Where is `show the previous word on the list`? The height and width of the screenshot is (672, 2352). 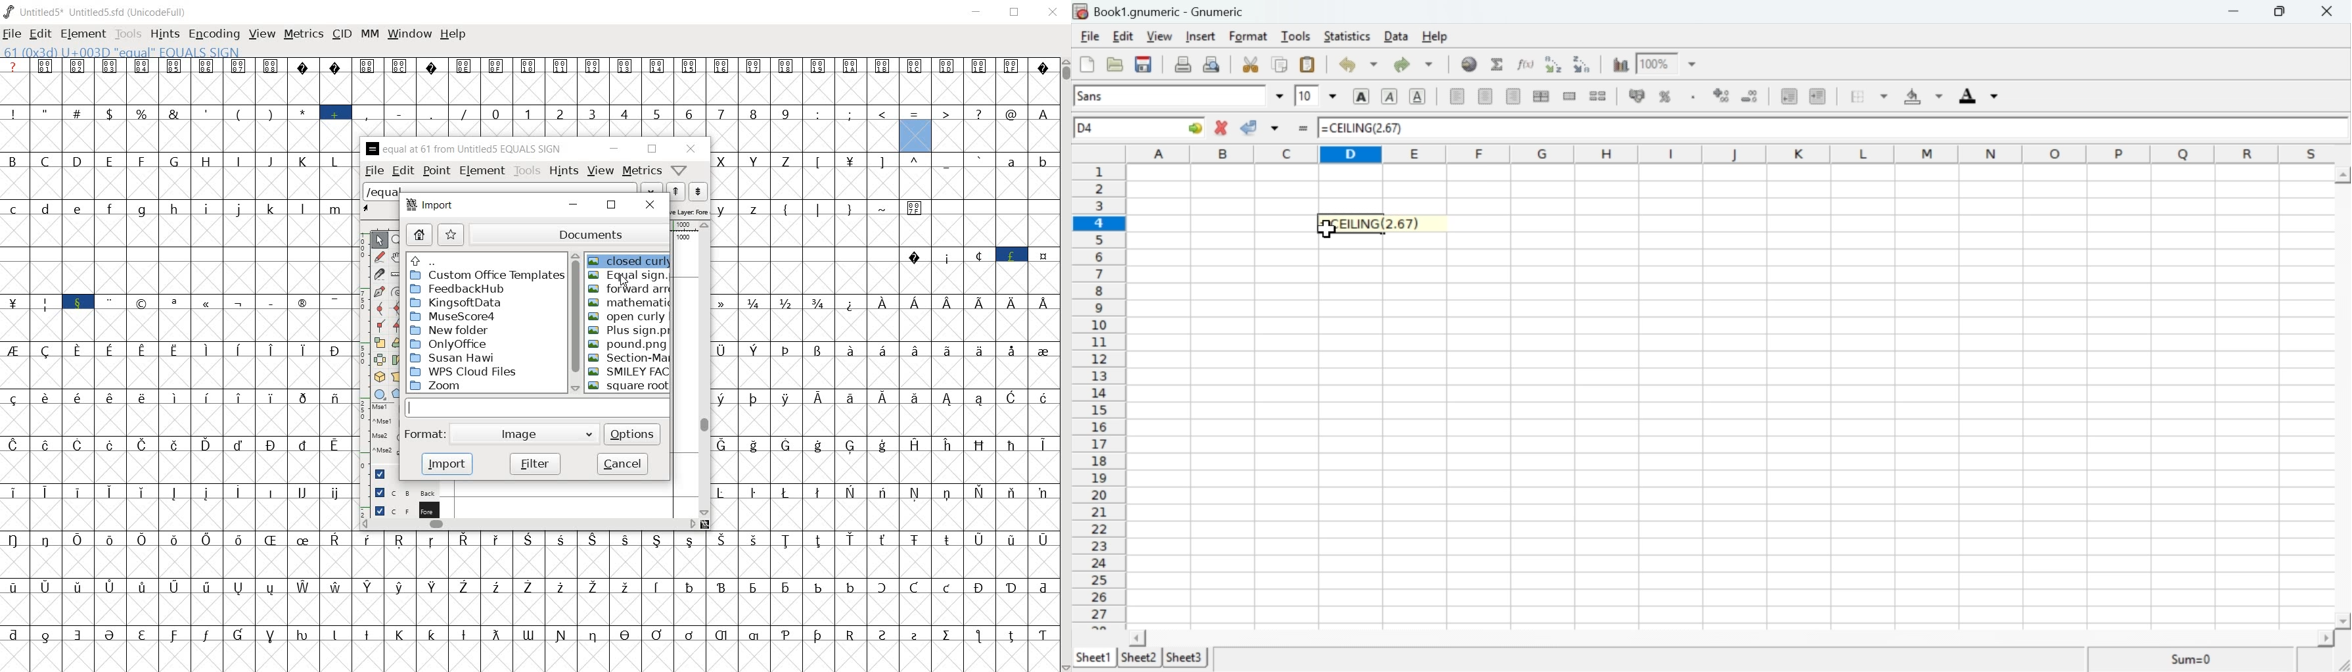 show the previous word on the list is located at coordinates (700, 191).